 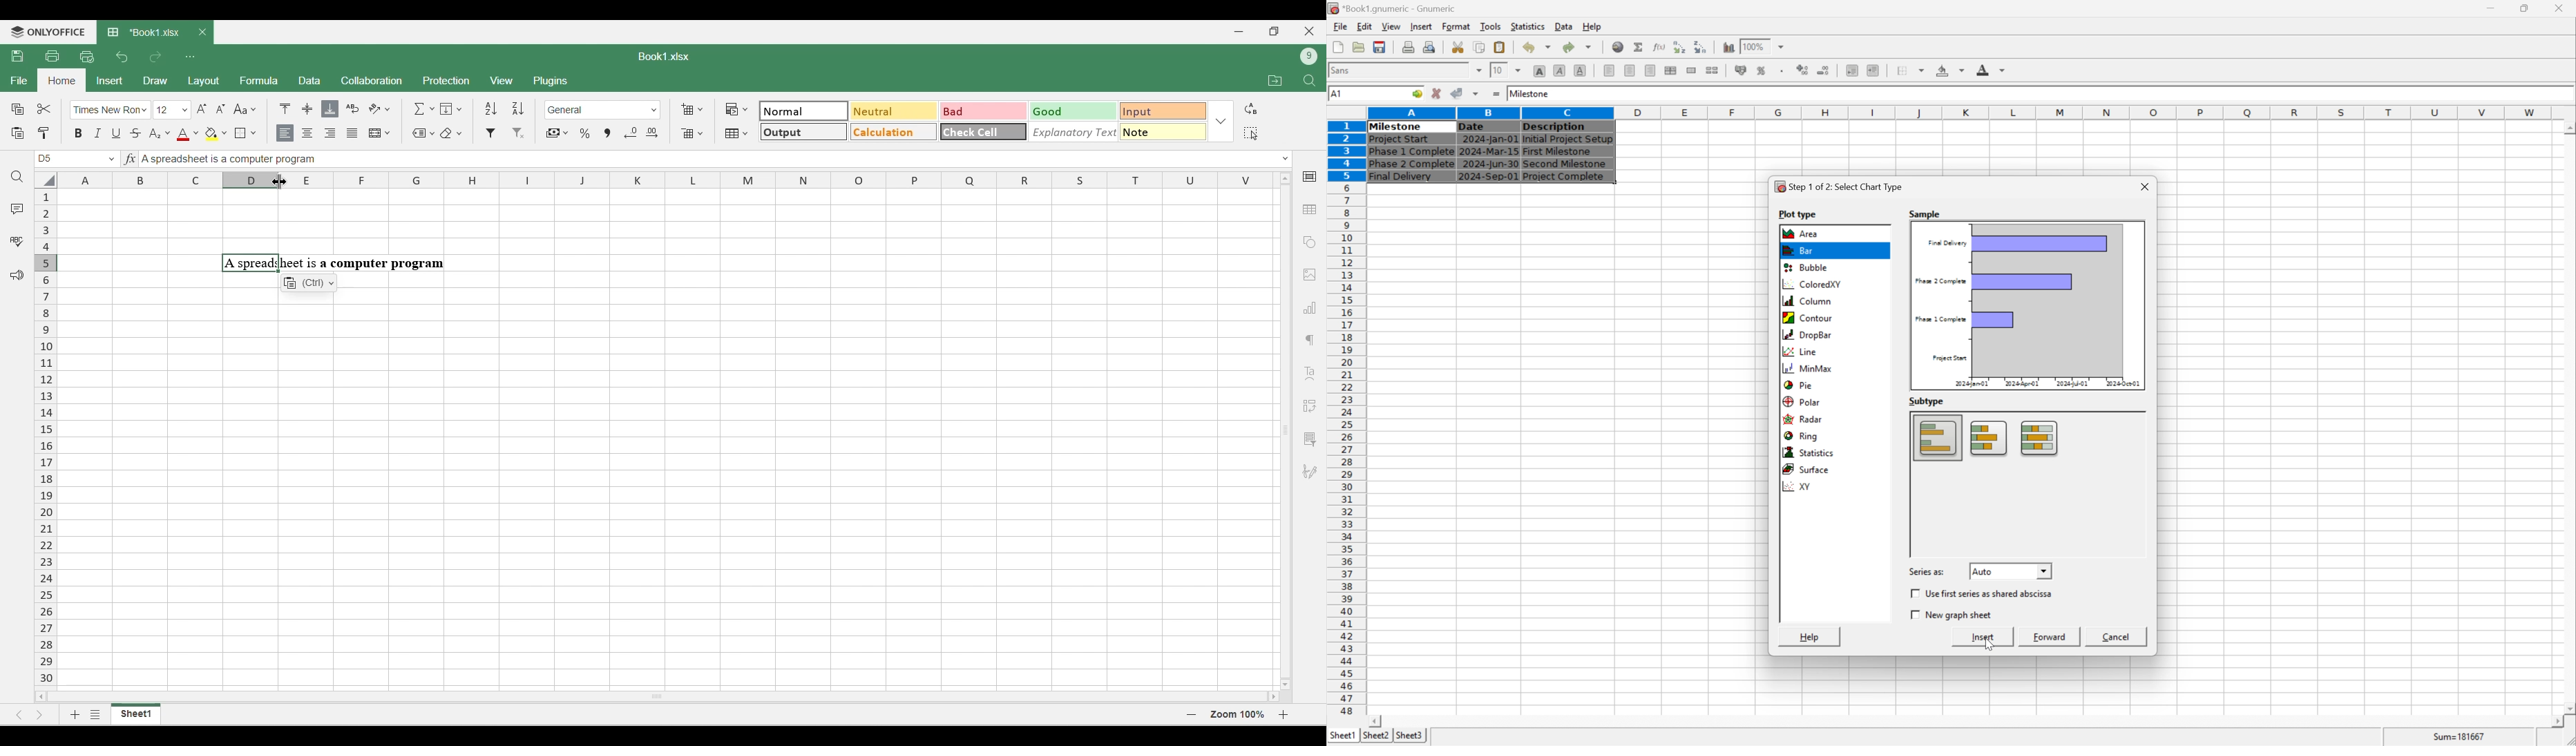 What do you see at coordinates (216, 134) in the screenshot?
I see `Fill color` at bounding box center [216, 134].